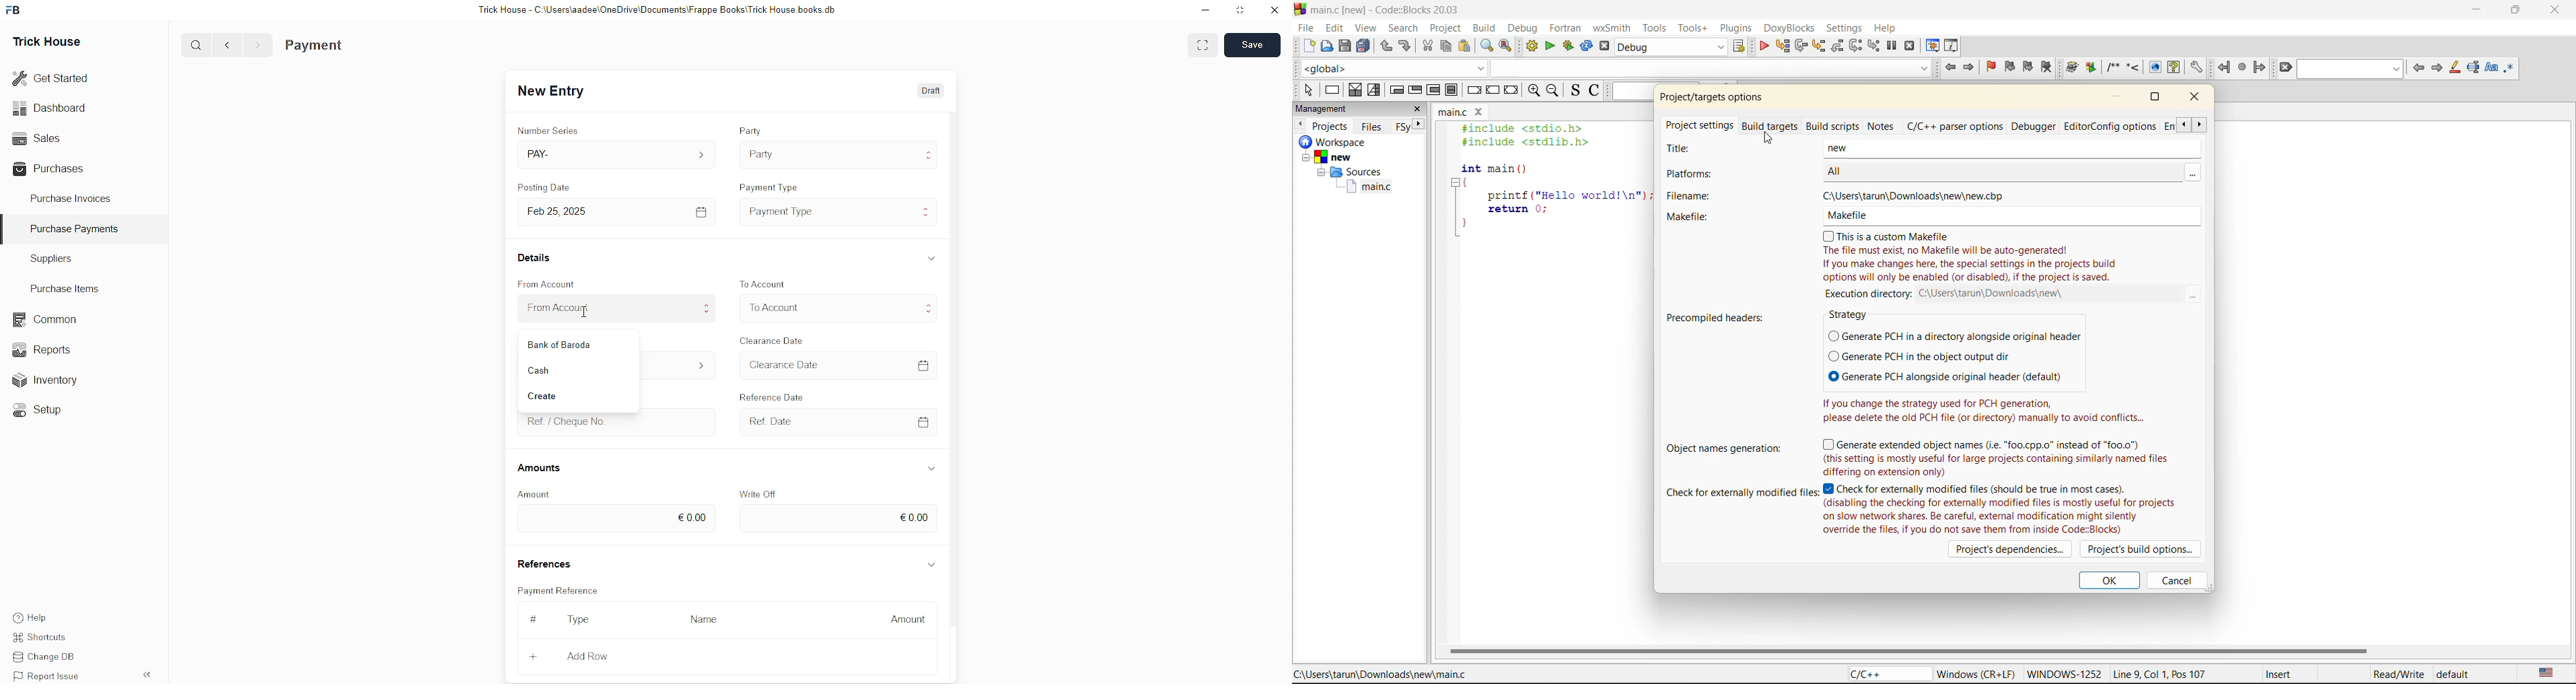 This screenshot has height=700, width=2576. Describe the element at coordinates (1384, 675) in the screenshot. I see `C:\Users\tarun\Downloads\new\main.c` at that location.